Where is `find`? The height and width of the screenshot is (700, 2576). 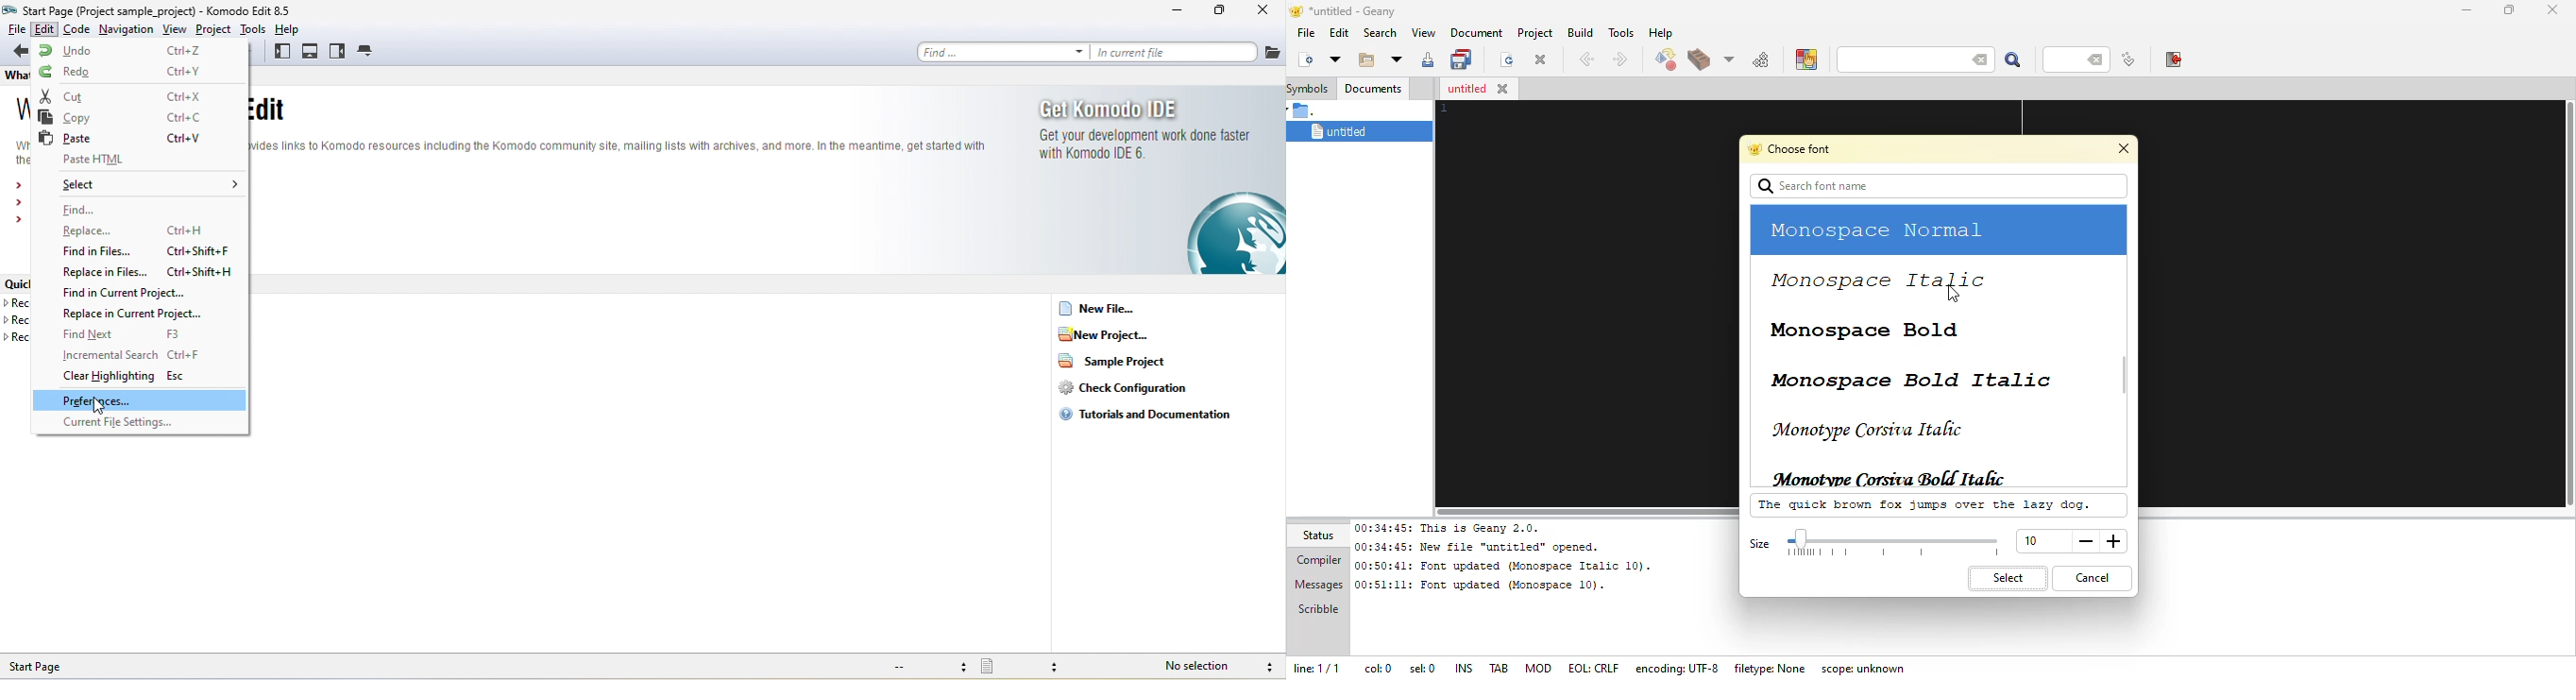 find is located at coordinates (1006, 53).